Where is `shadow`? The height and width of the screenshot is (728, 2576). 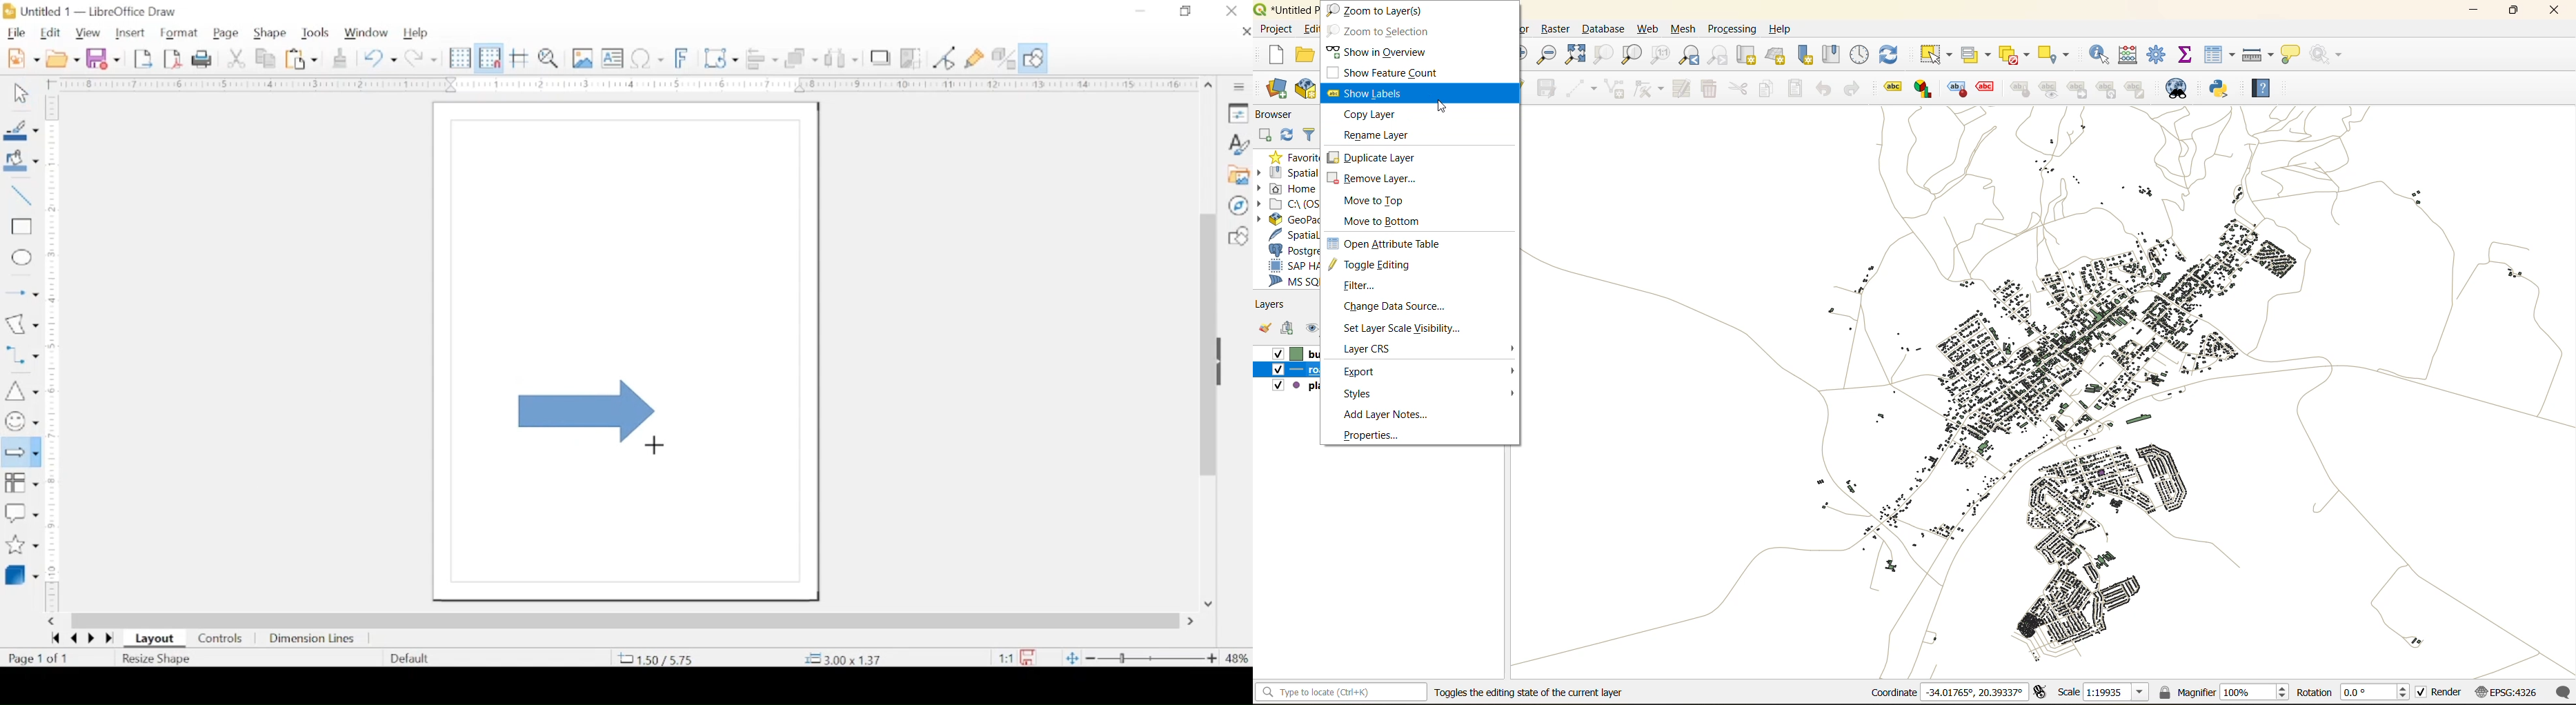 shadow is located at coordinates (881, 56).